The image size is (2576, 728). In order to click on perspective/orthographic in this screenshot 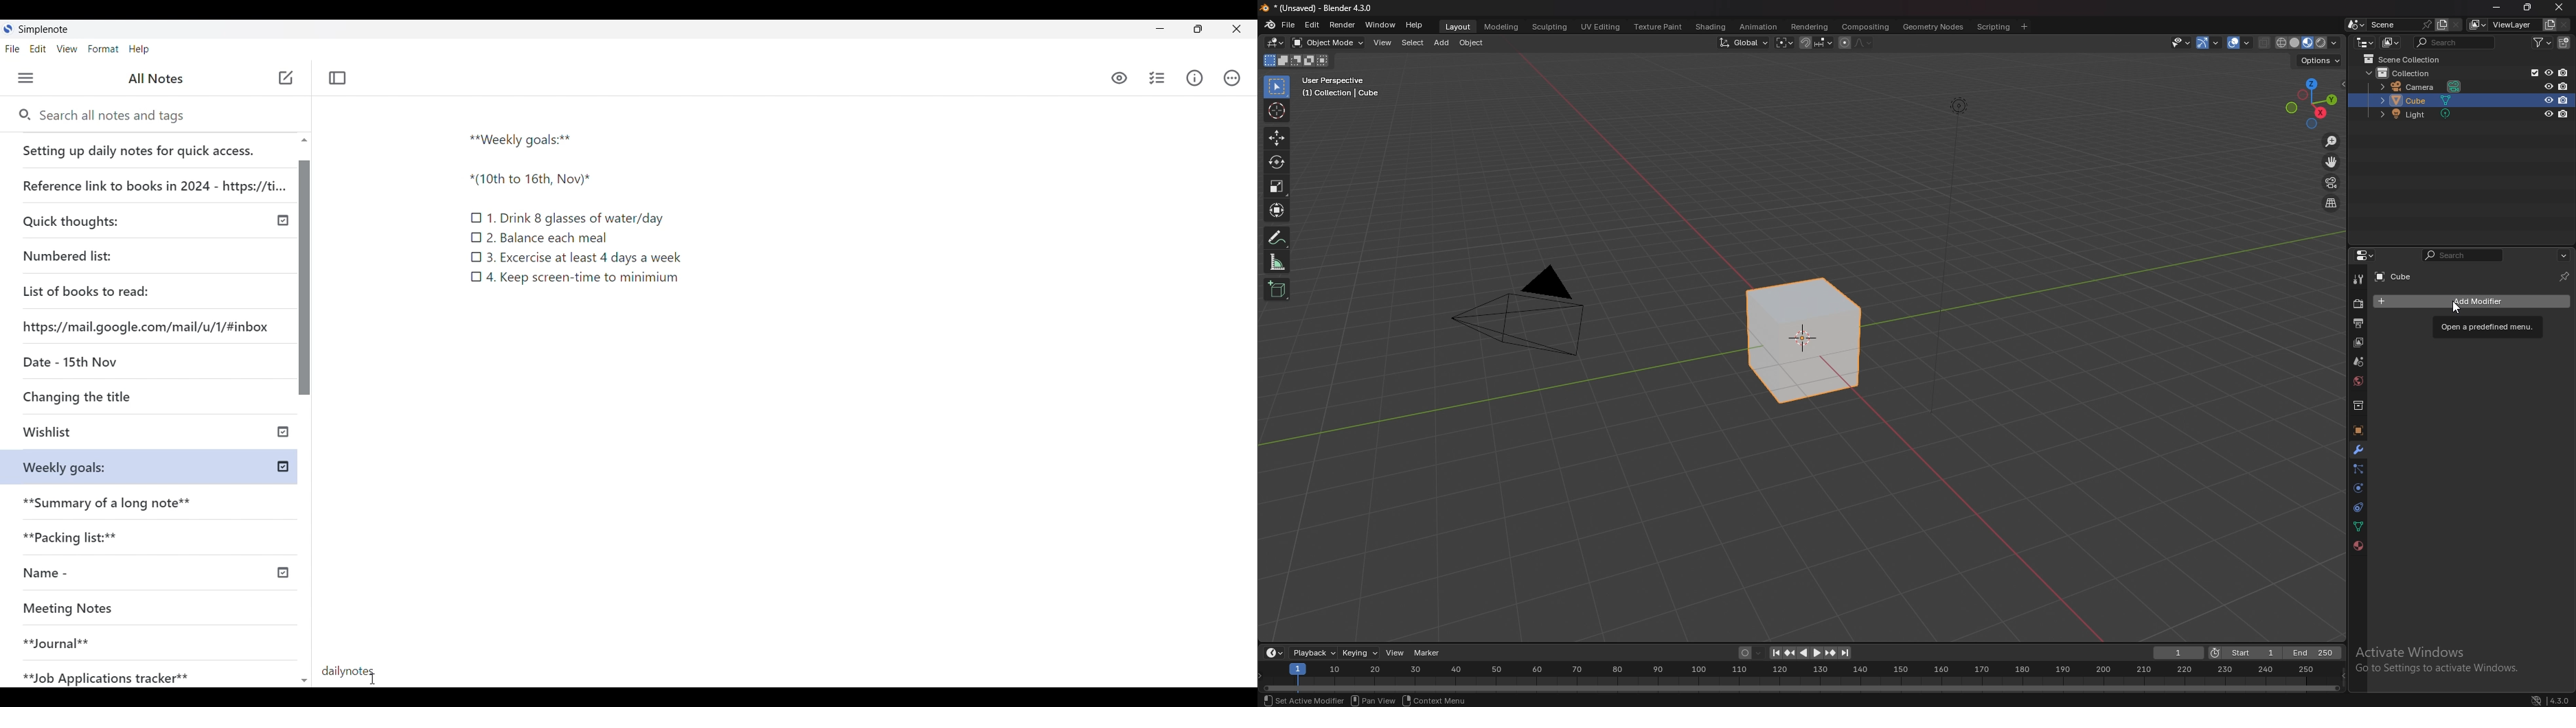, I will do `click(2331, 204)`.